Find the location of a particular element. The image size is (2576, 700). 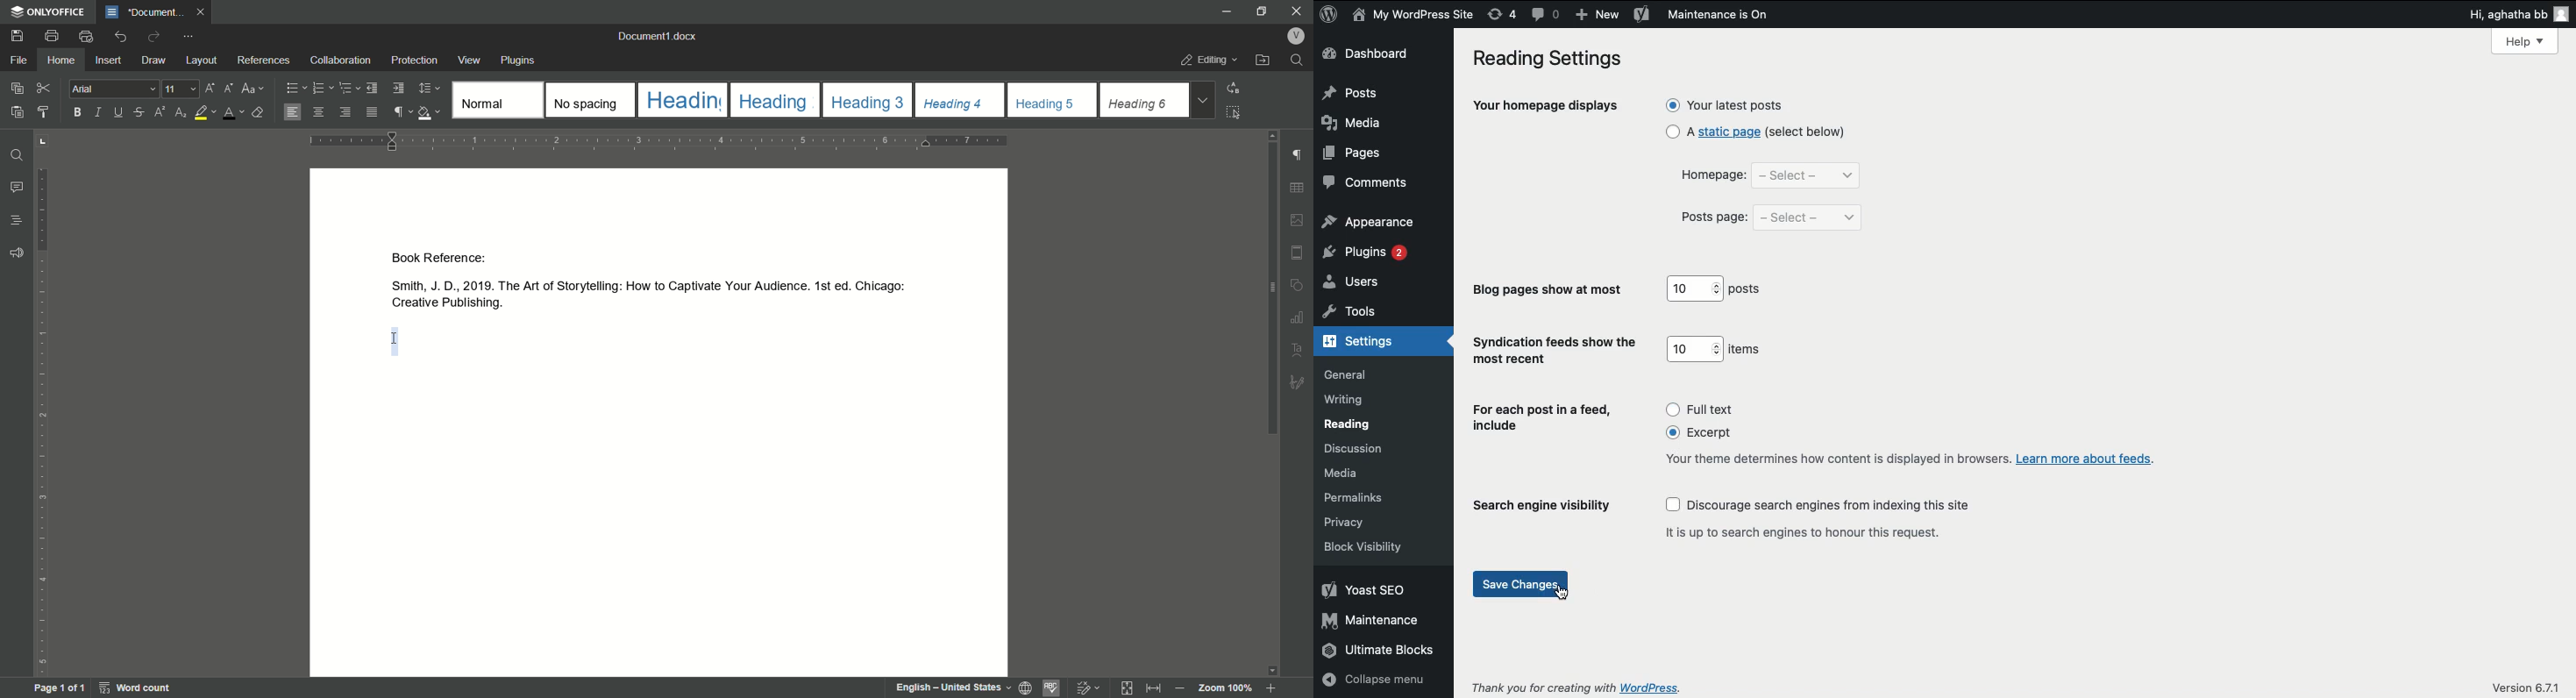

references is located at coordinates (264, 60).